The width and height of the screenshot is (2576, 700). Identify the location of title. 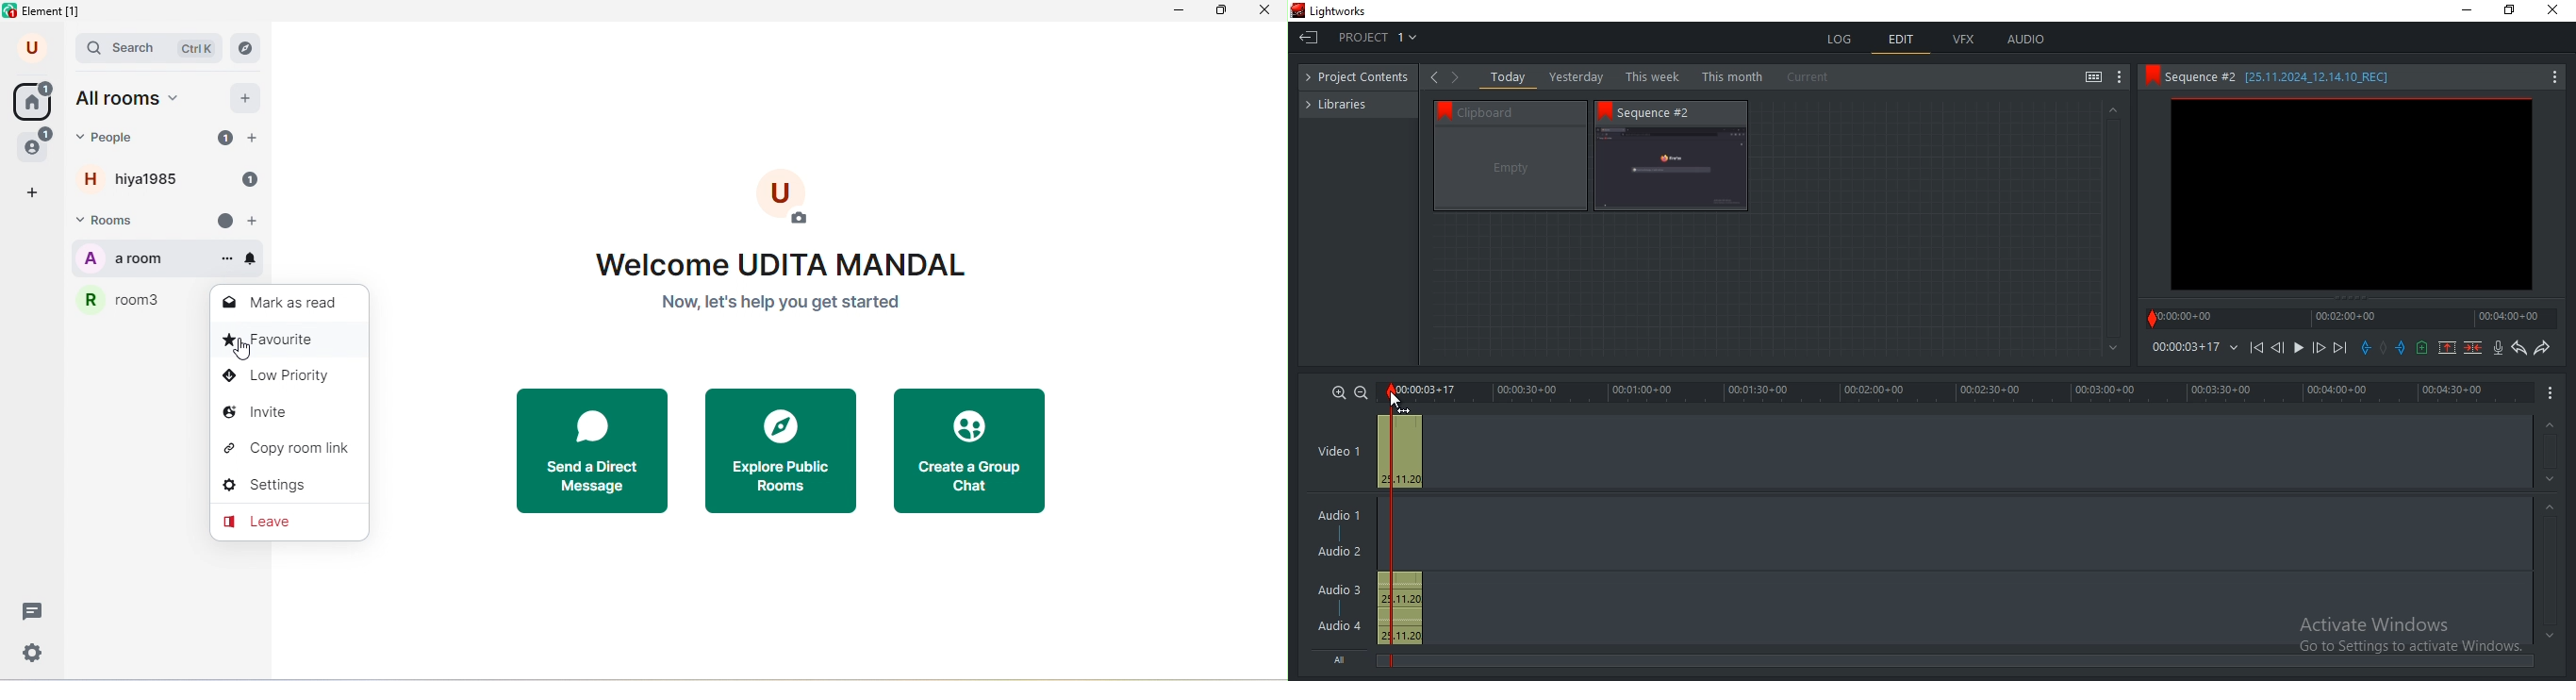
(46, 12).